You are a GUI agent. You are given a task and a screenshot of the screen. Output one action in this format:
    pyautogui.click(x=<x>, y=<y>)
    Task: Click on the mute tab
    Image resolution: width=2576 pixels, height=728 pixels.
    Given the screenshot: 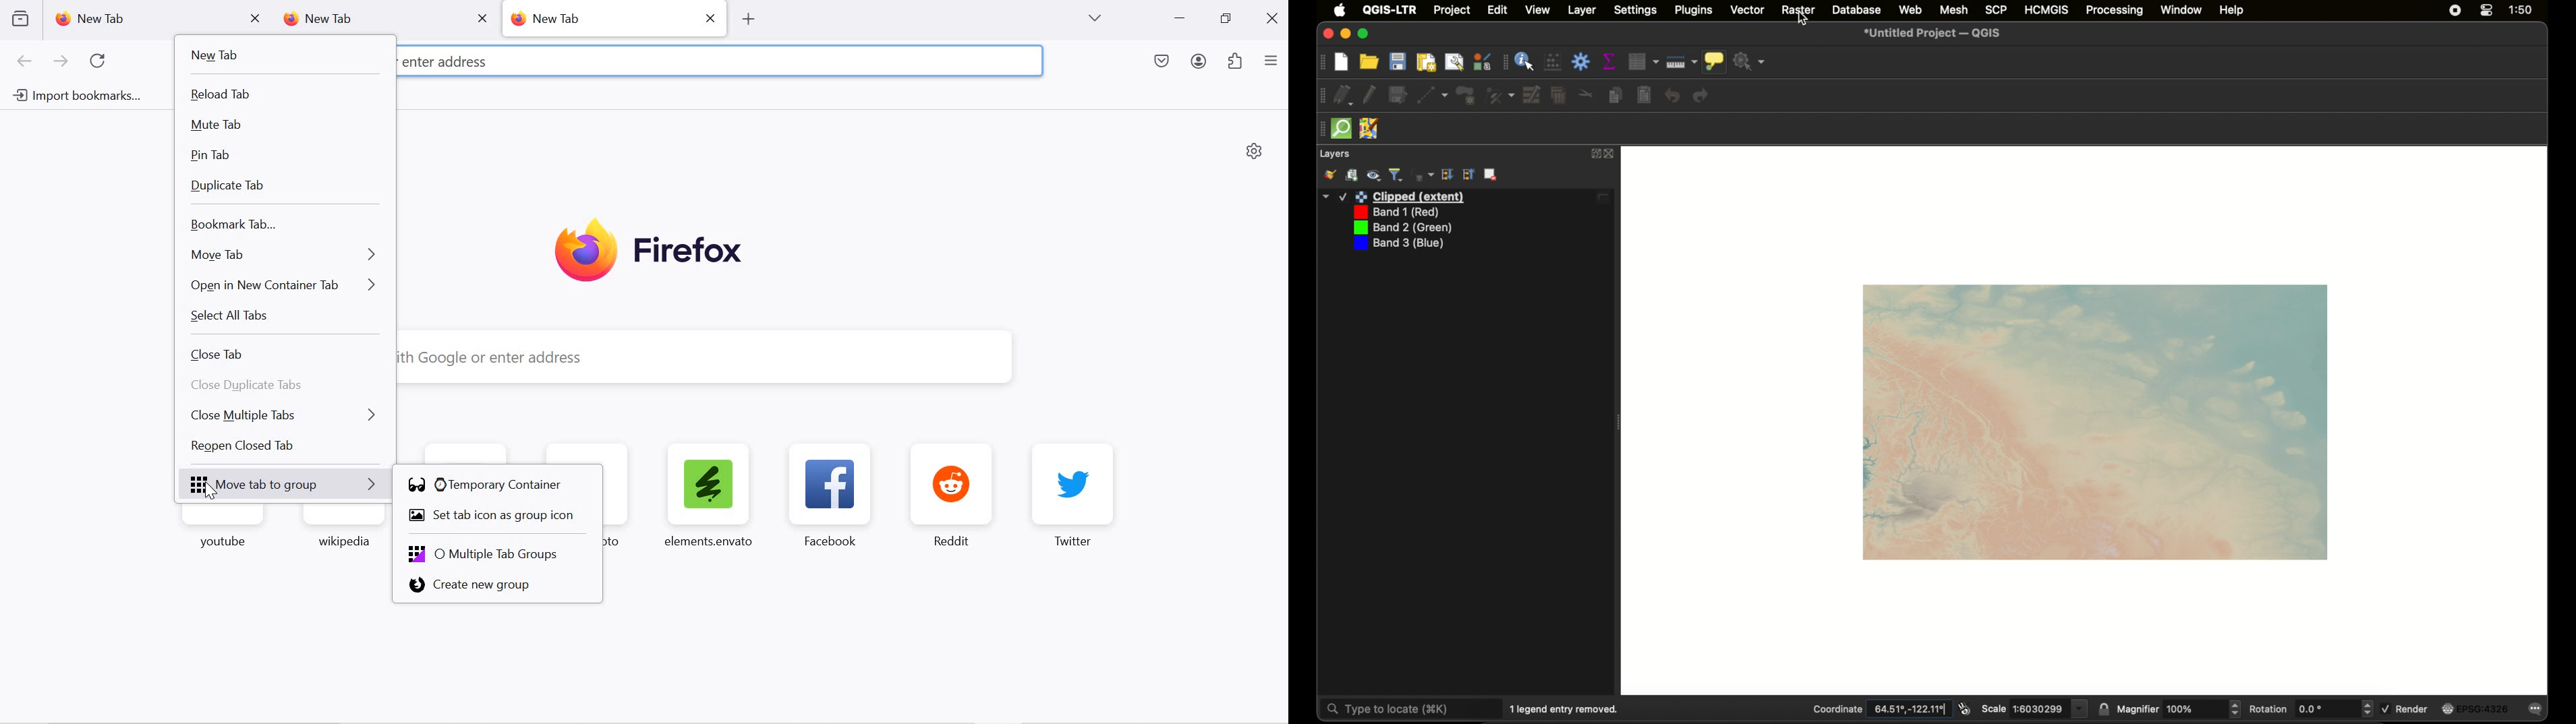 What is the action you would take?
    pyautogui.click(x=283, y=126)
    